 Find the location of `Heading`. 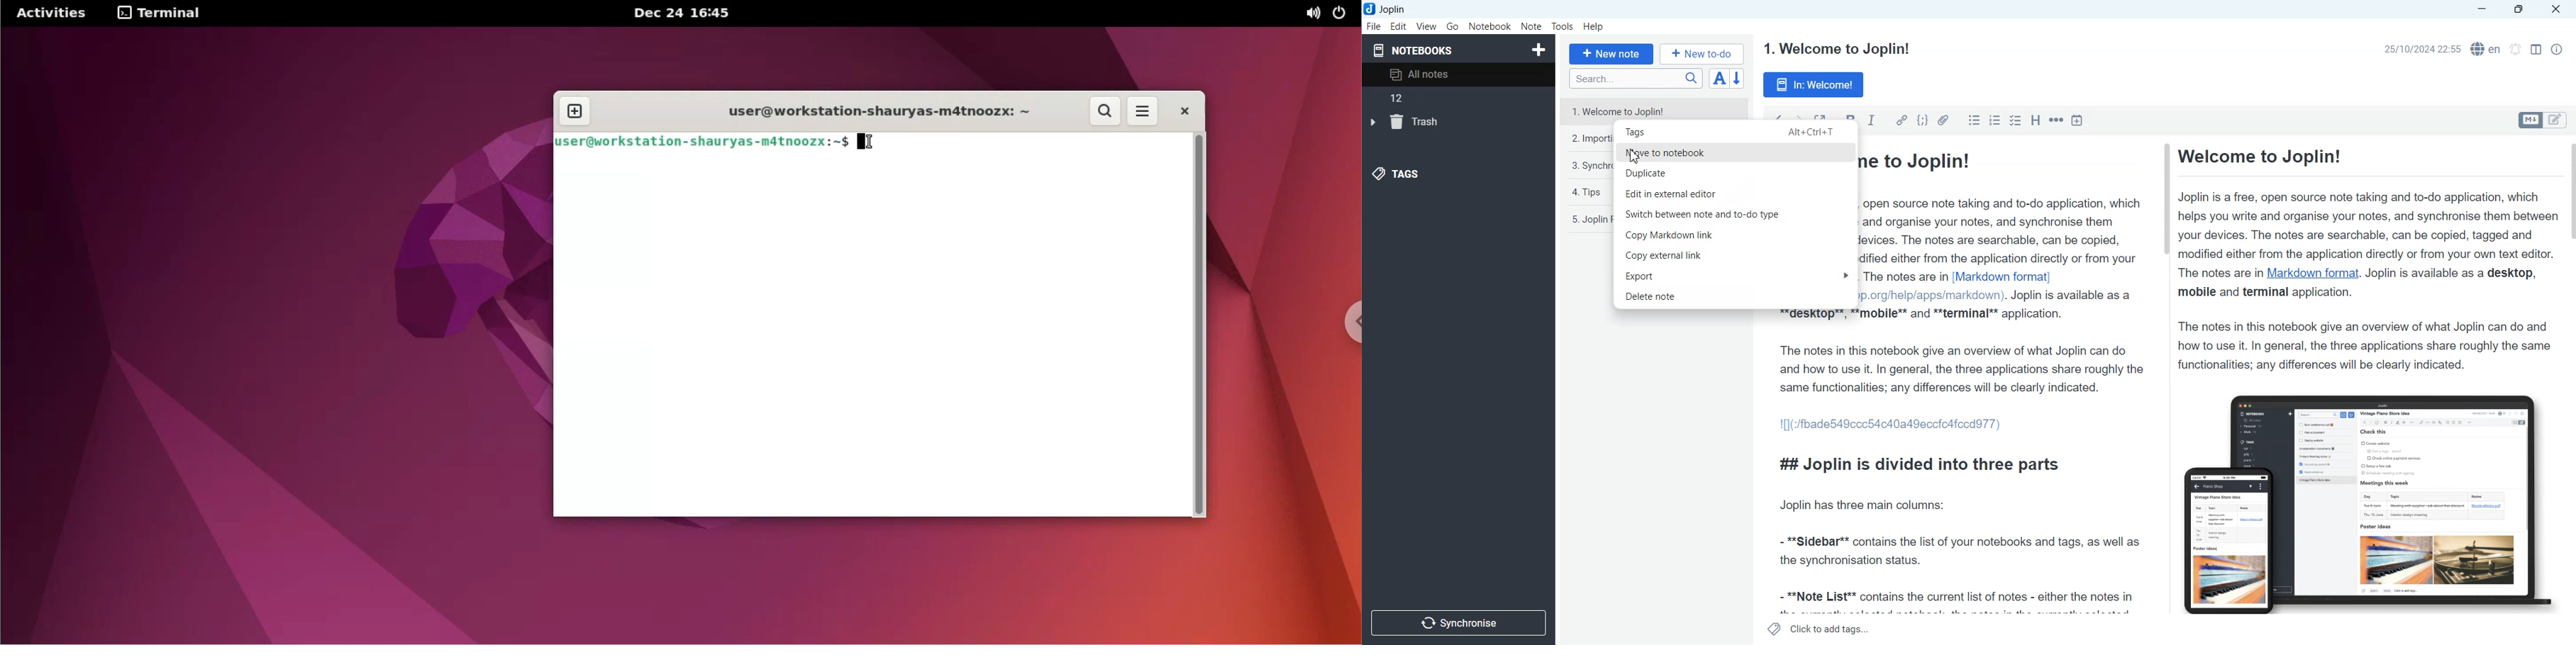

Heading is located at coordinates (2037, 120).